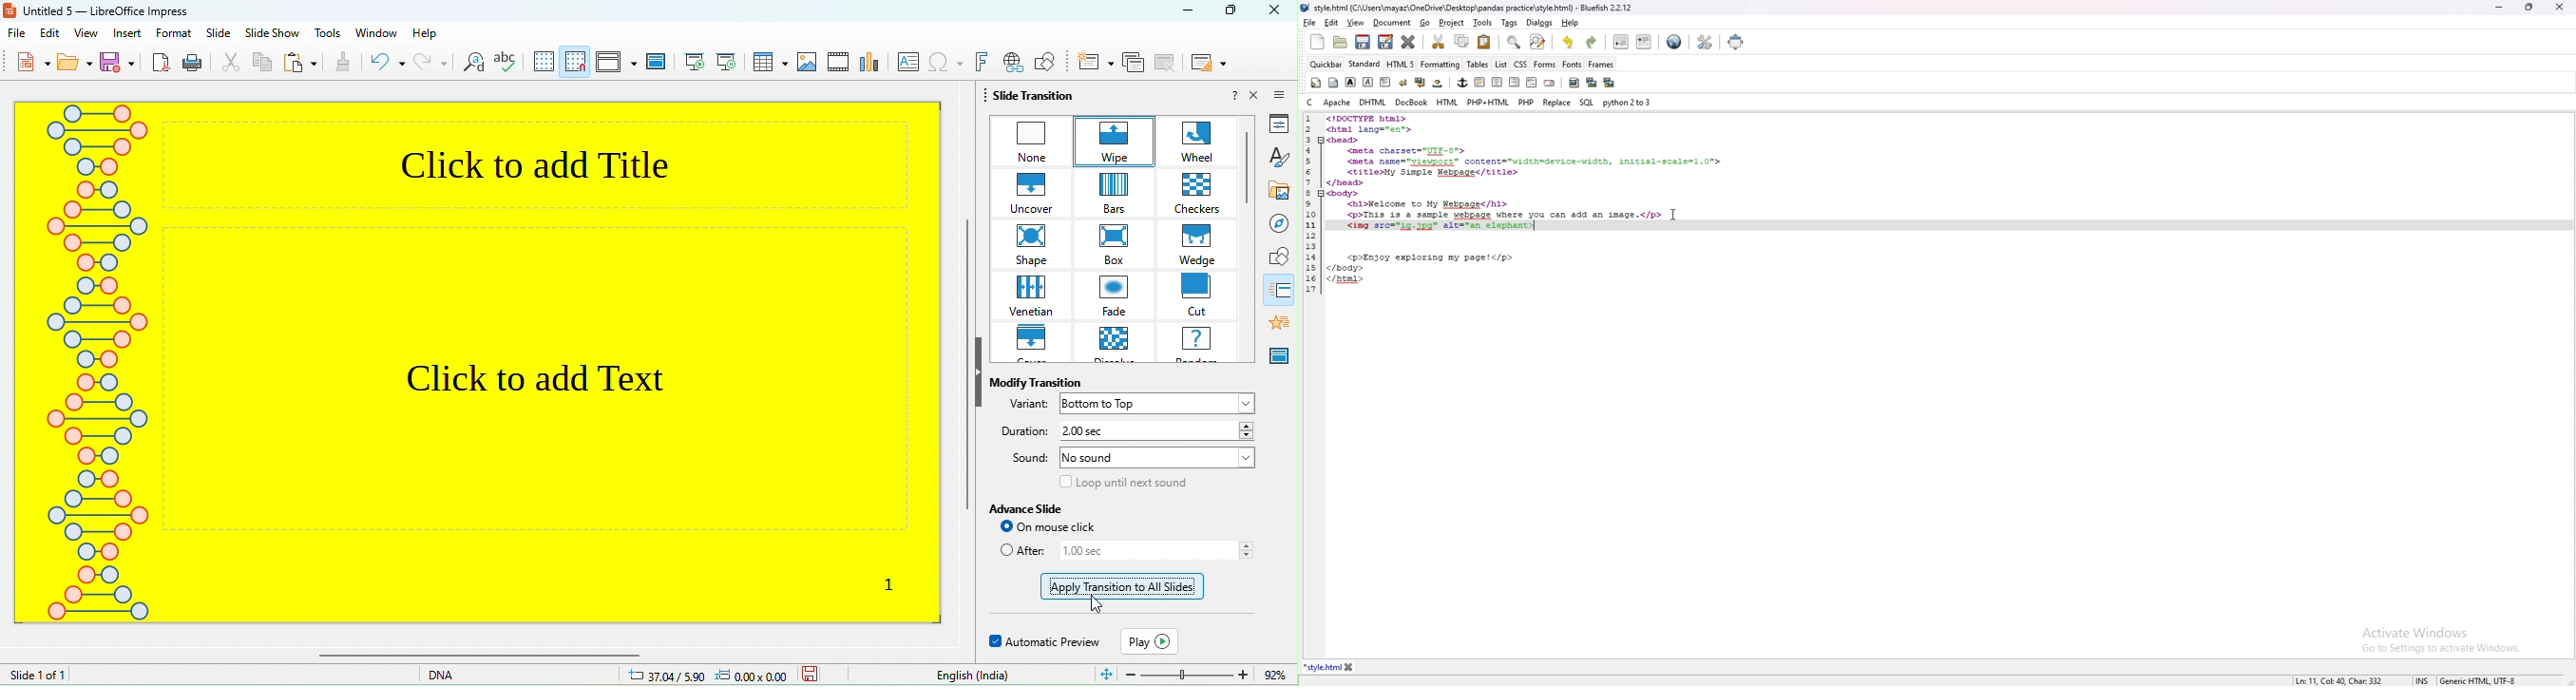 The height and width of the screenshot is (700, 2576). I want to click on navigator, so click(1273, 219).